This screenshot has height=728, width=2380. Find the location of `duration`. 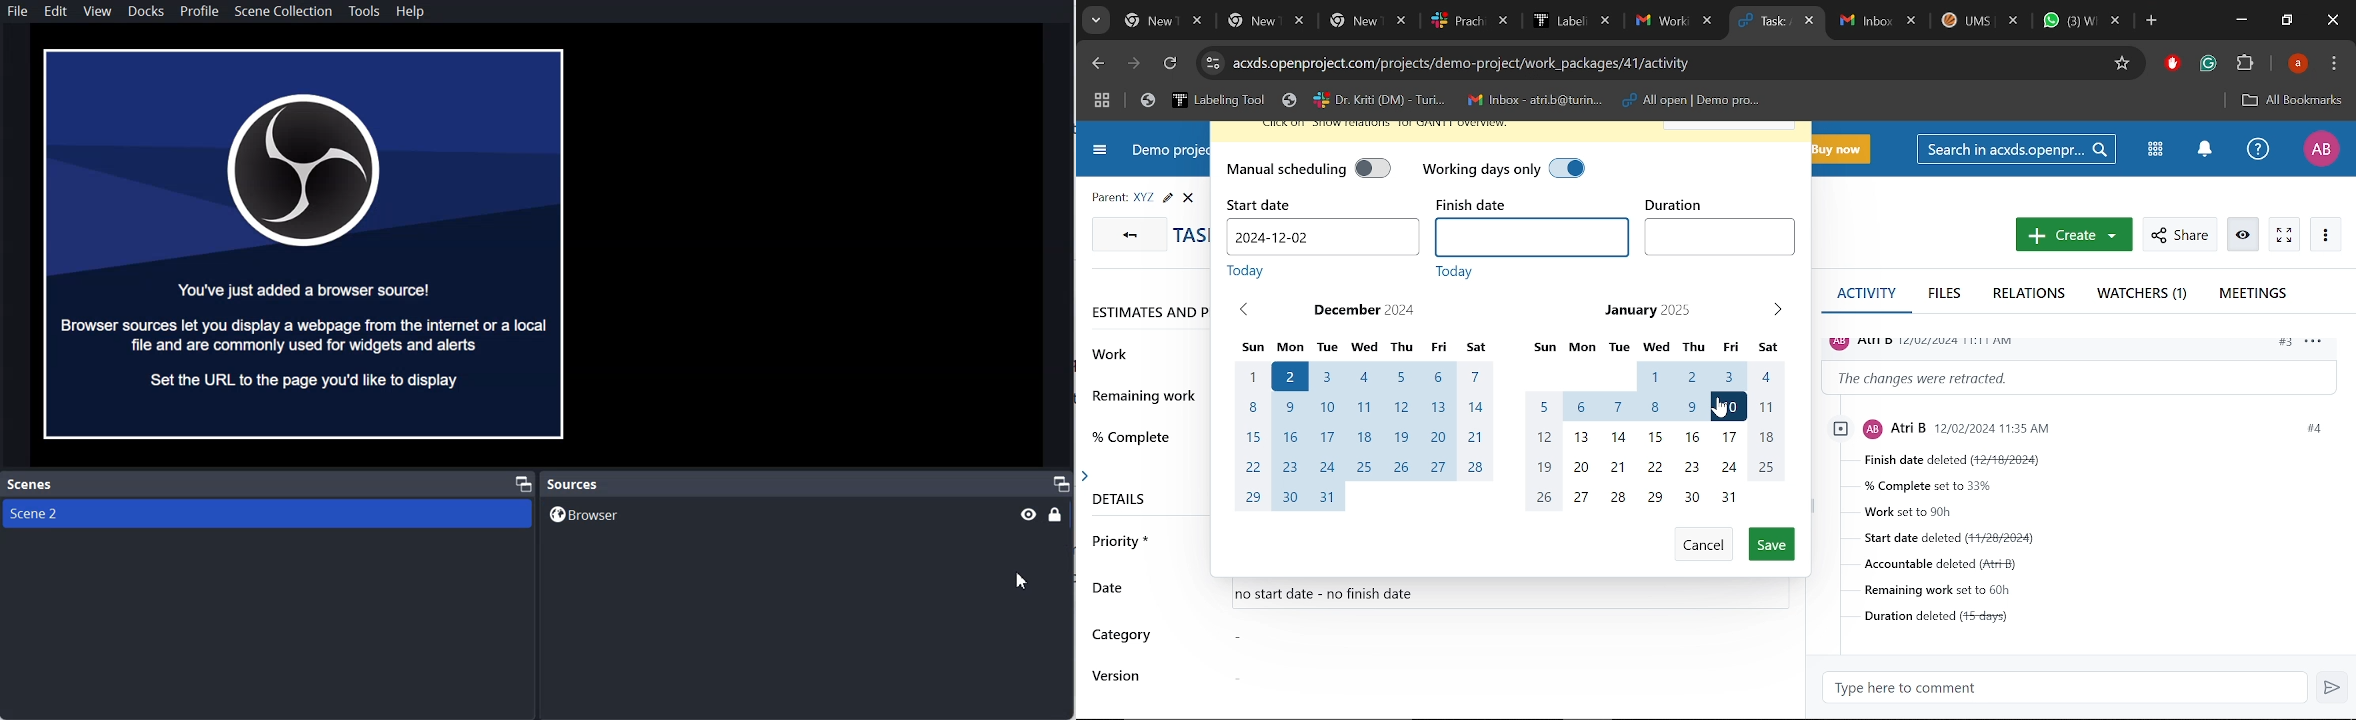

duration is located at coordinates (1680, 203).